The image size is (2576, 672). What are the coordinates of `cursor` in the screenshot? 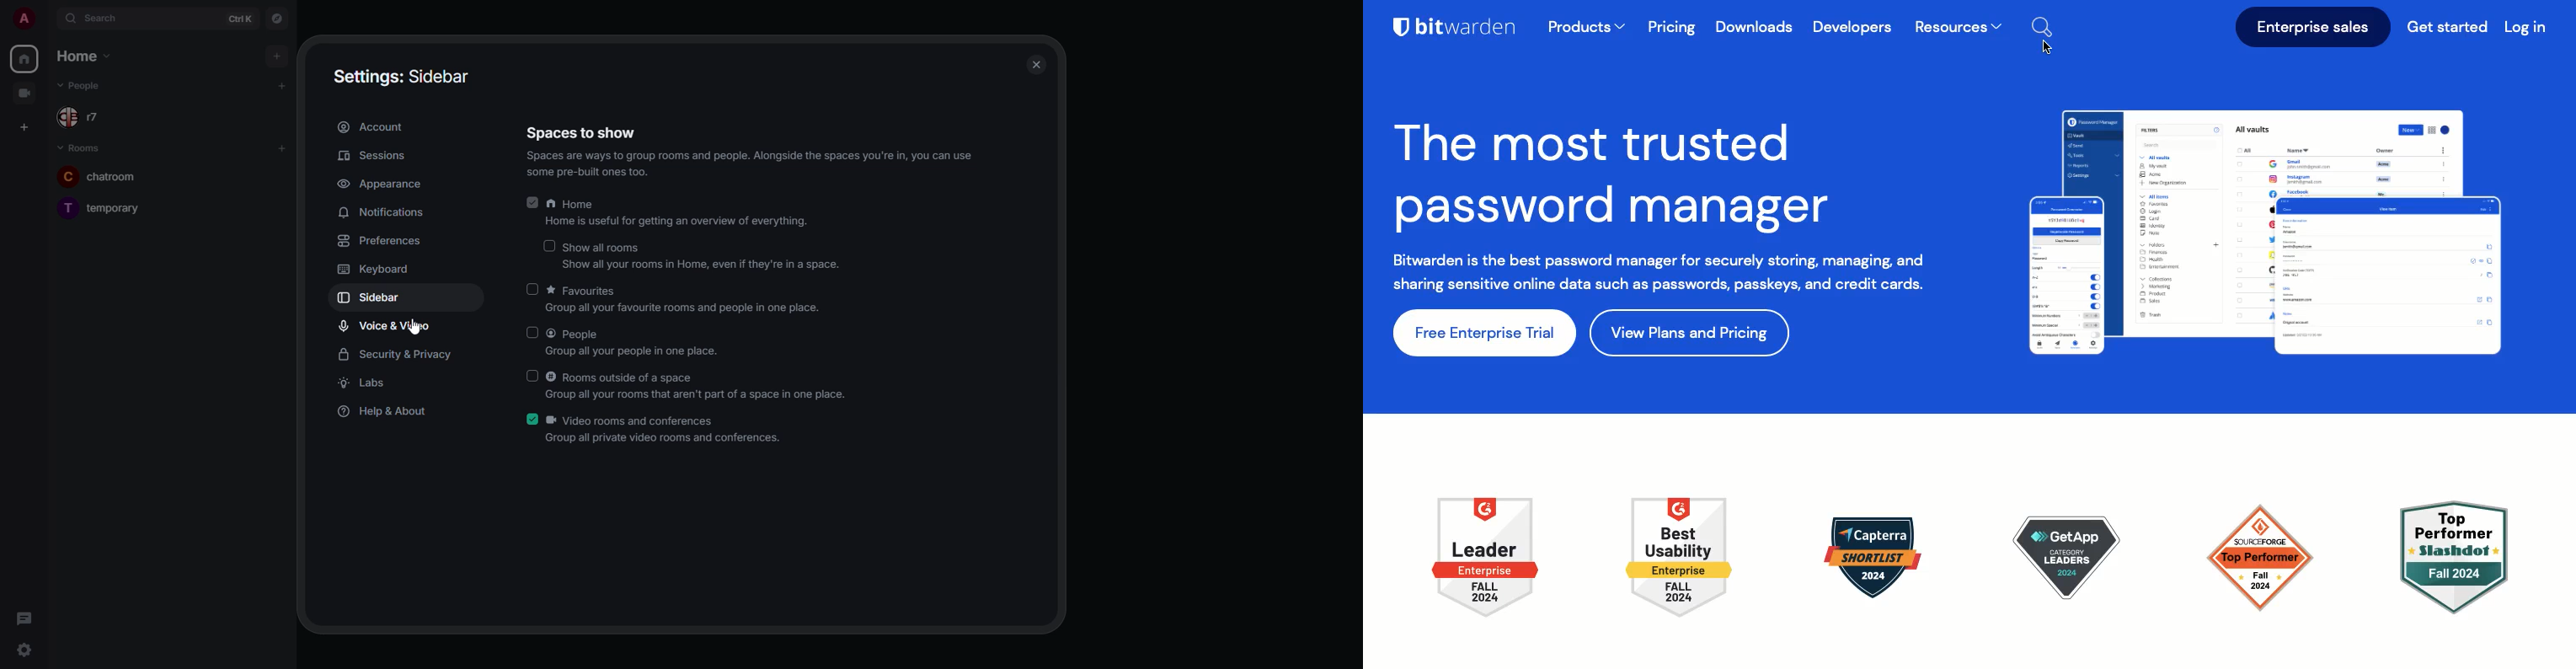 It's located at (414, 326).